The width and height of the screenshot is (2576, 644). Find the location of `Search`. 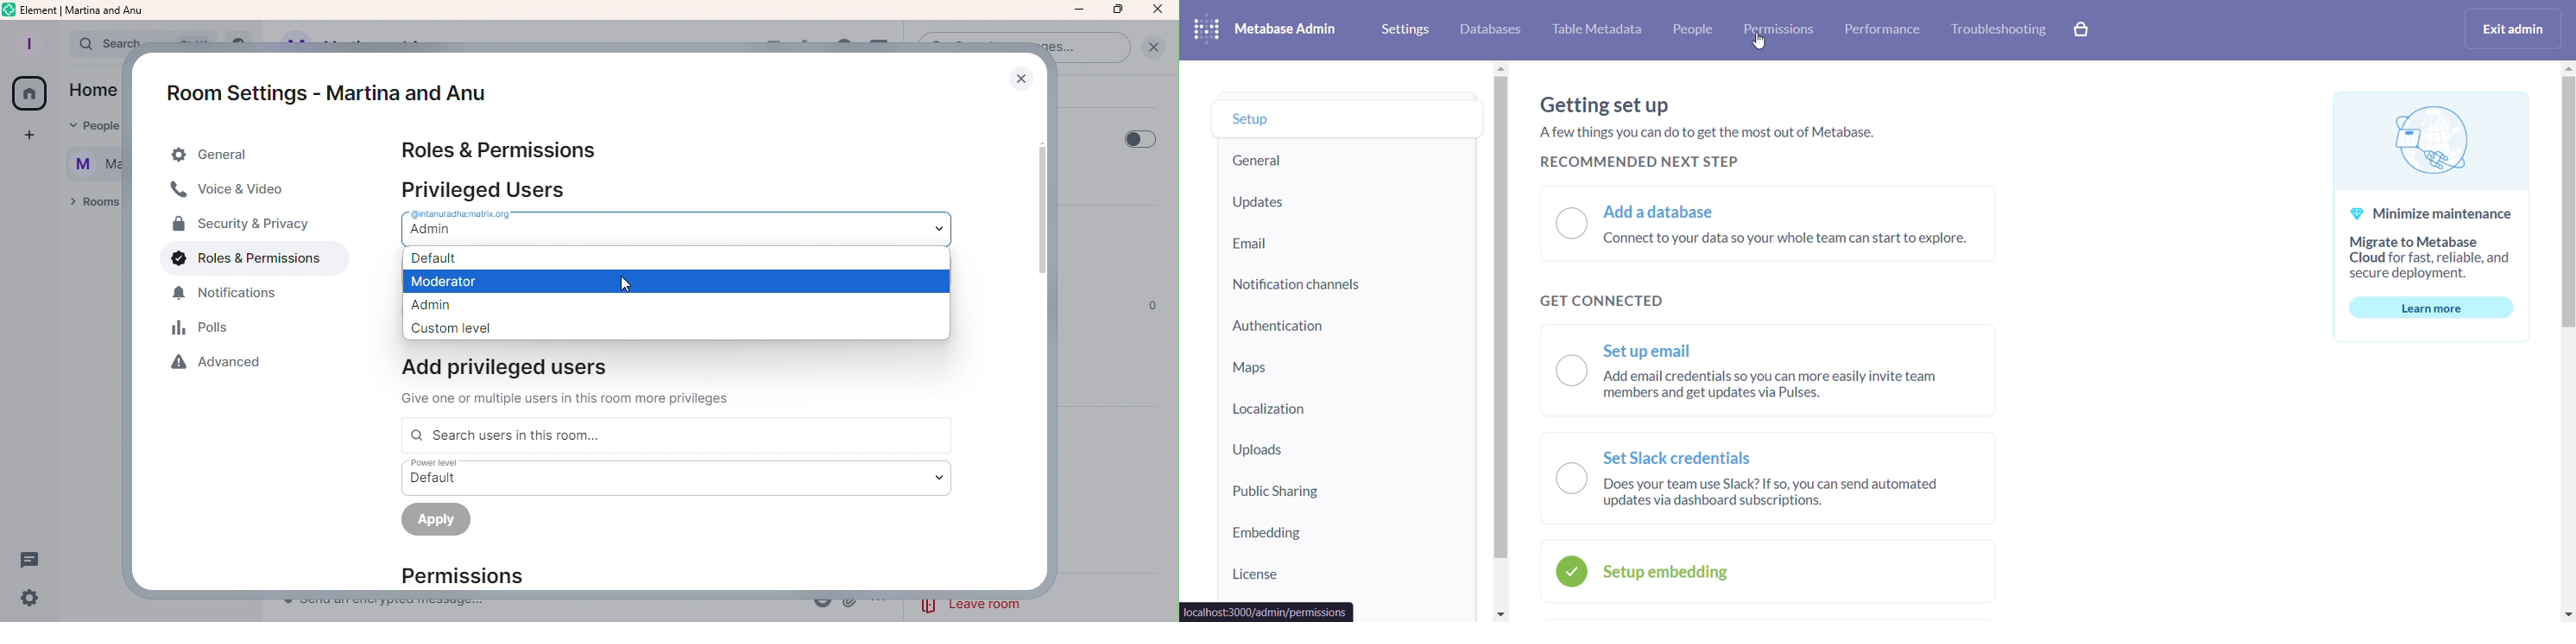

Search is located at coordinates (93, 44).